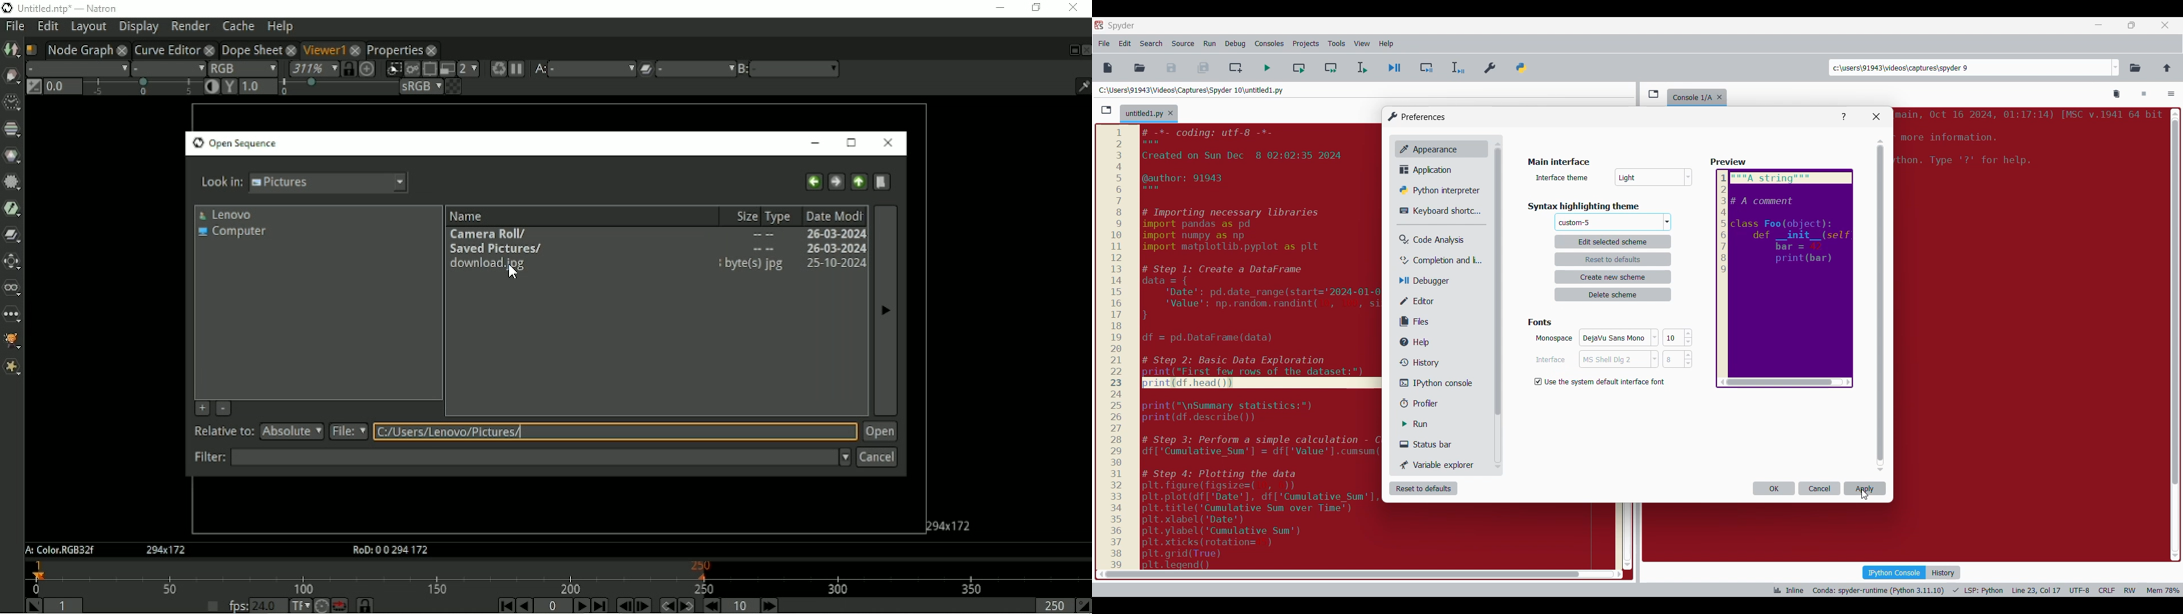  Describe the element at coordinates (1299, 68) in the screenshot. I see `Run current cell` at that location.